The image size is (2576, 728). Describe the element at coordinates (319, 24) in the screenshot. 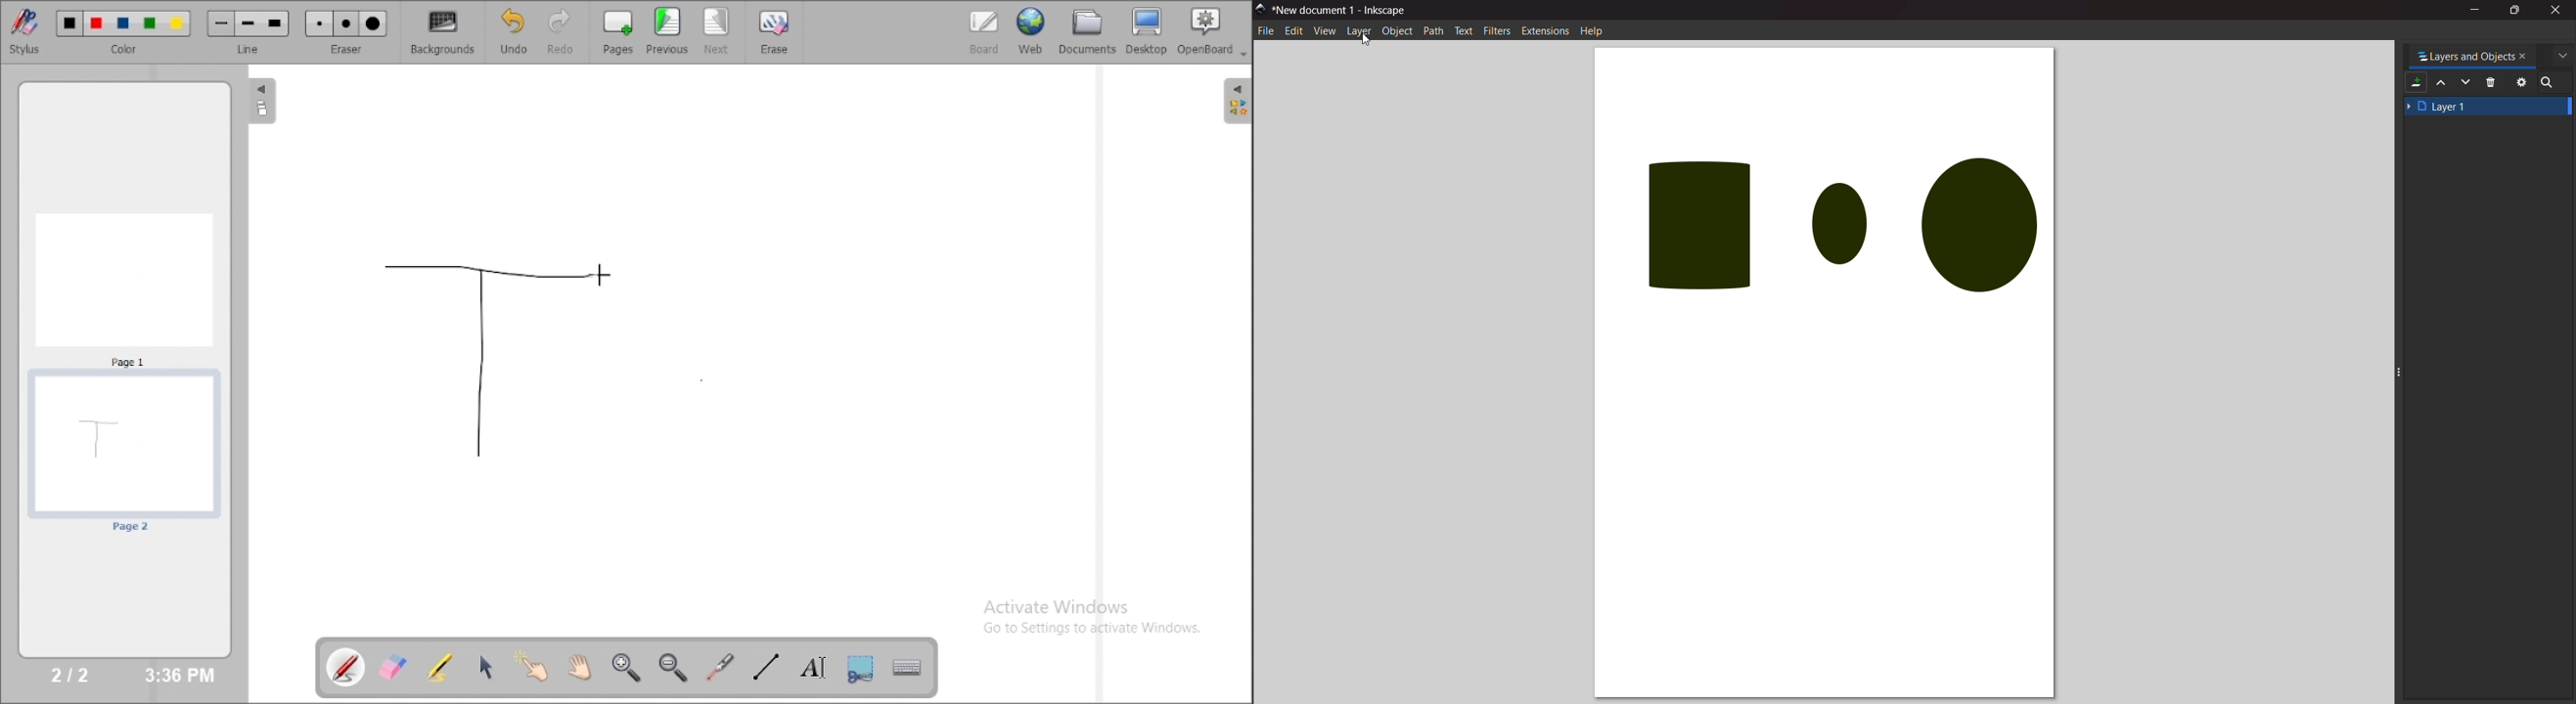

I see `Small eraser` at that location.